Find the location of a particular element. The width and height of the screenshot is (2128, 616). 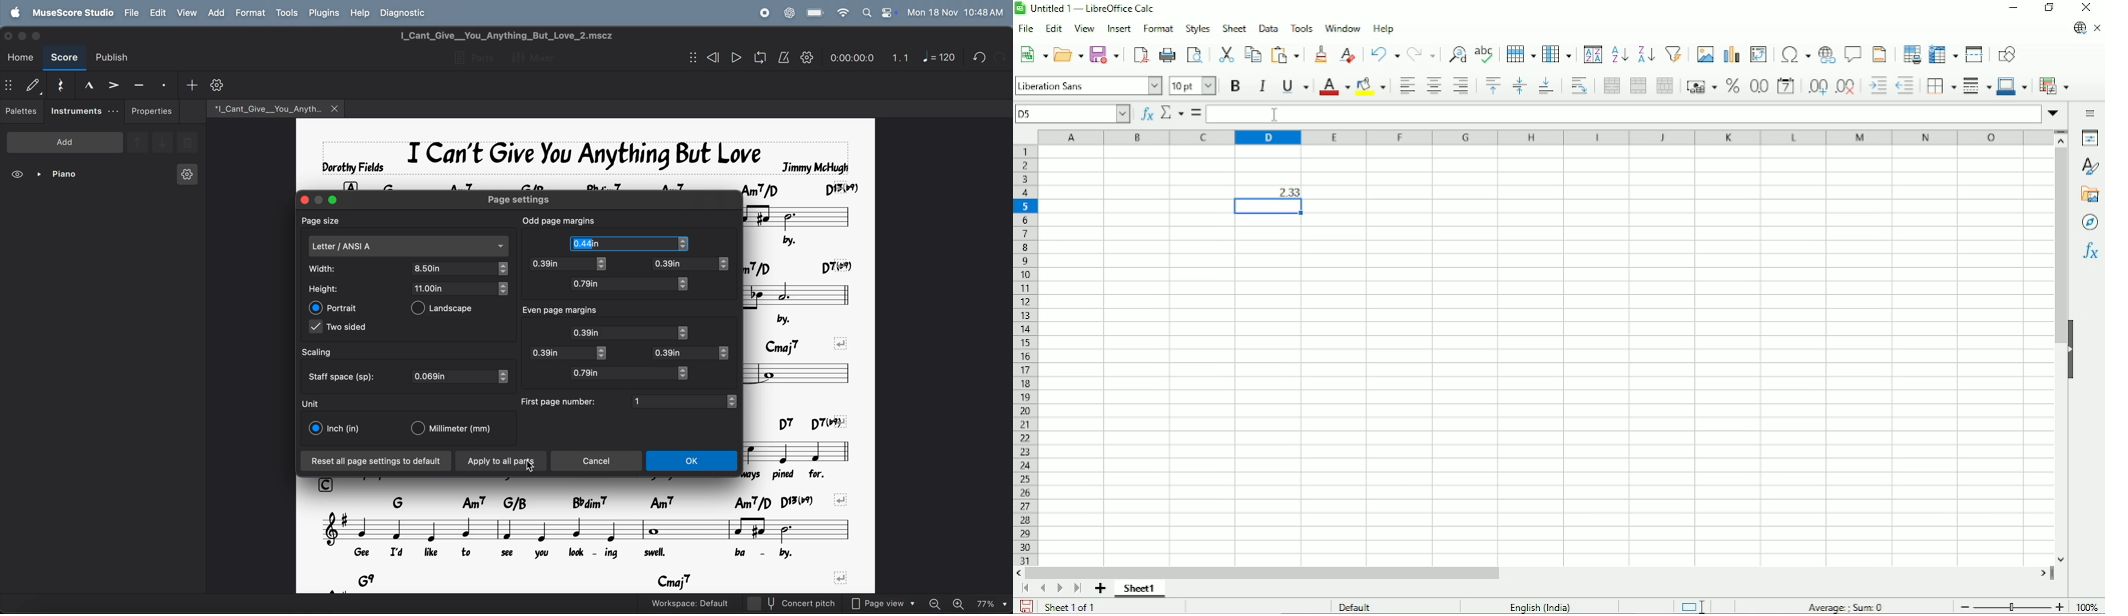

Row headings is located at coordinates (1025, 354).